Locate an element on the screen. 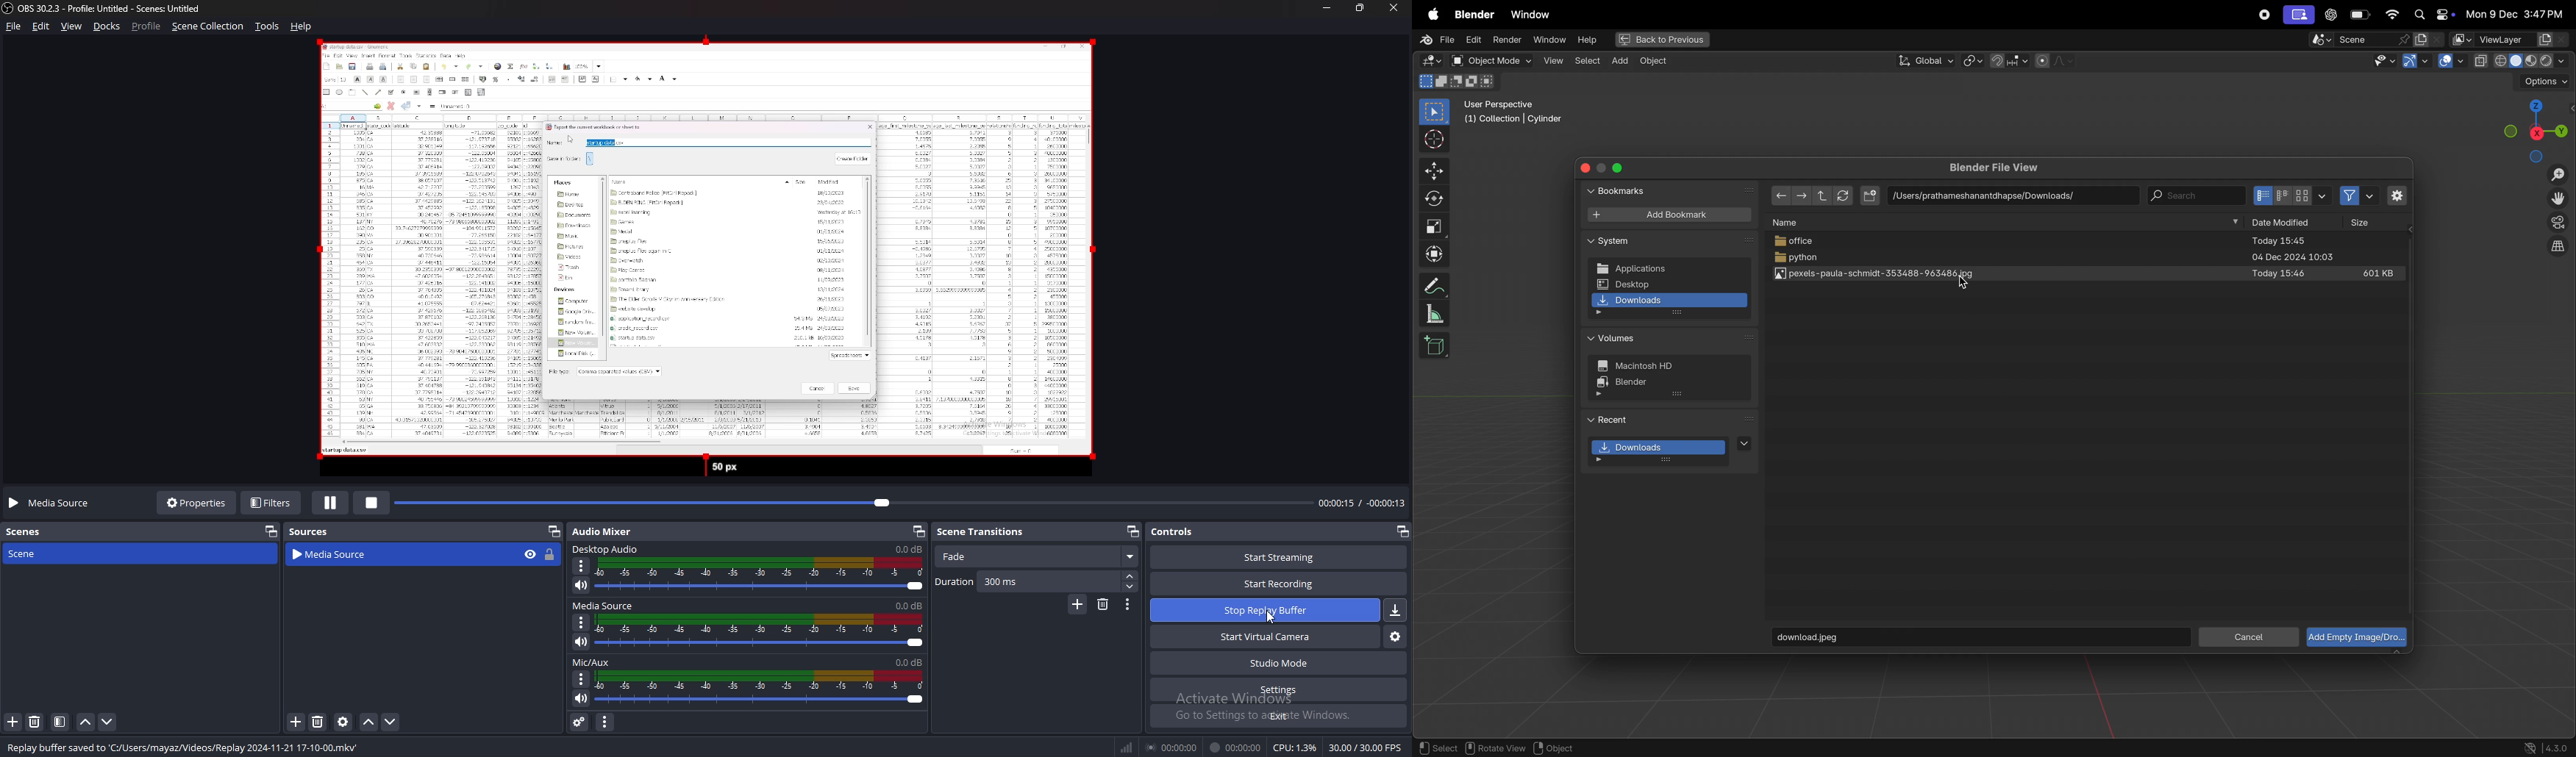  scenes is located at coordinates (32, 533).